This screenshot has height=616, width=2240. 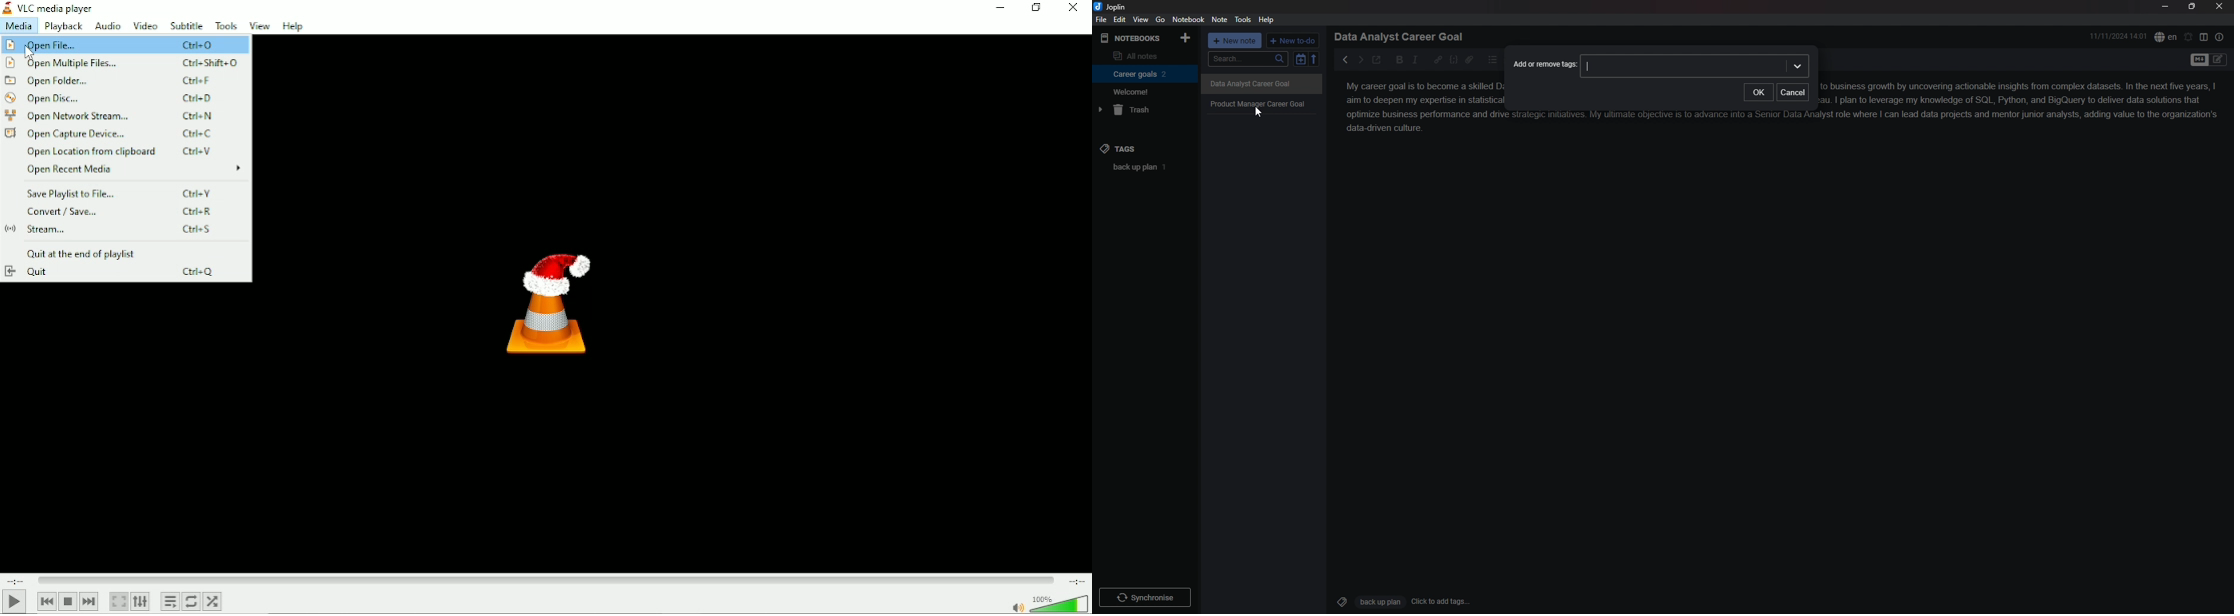 I want to click on Total duration, so click(x=1074, y=580).